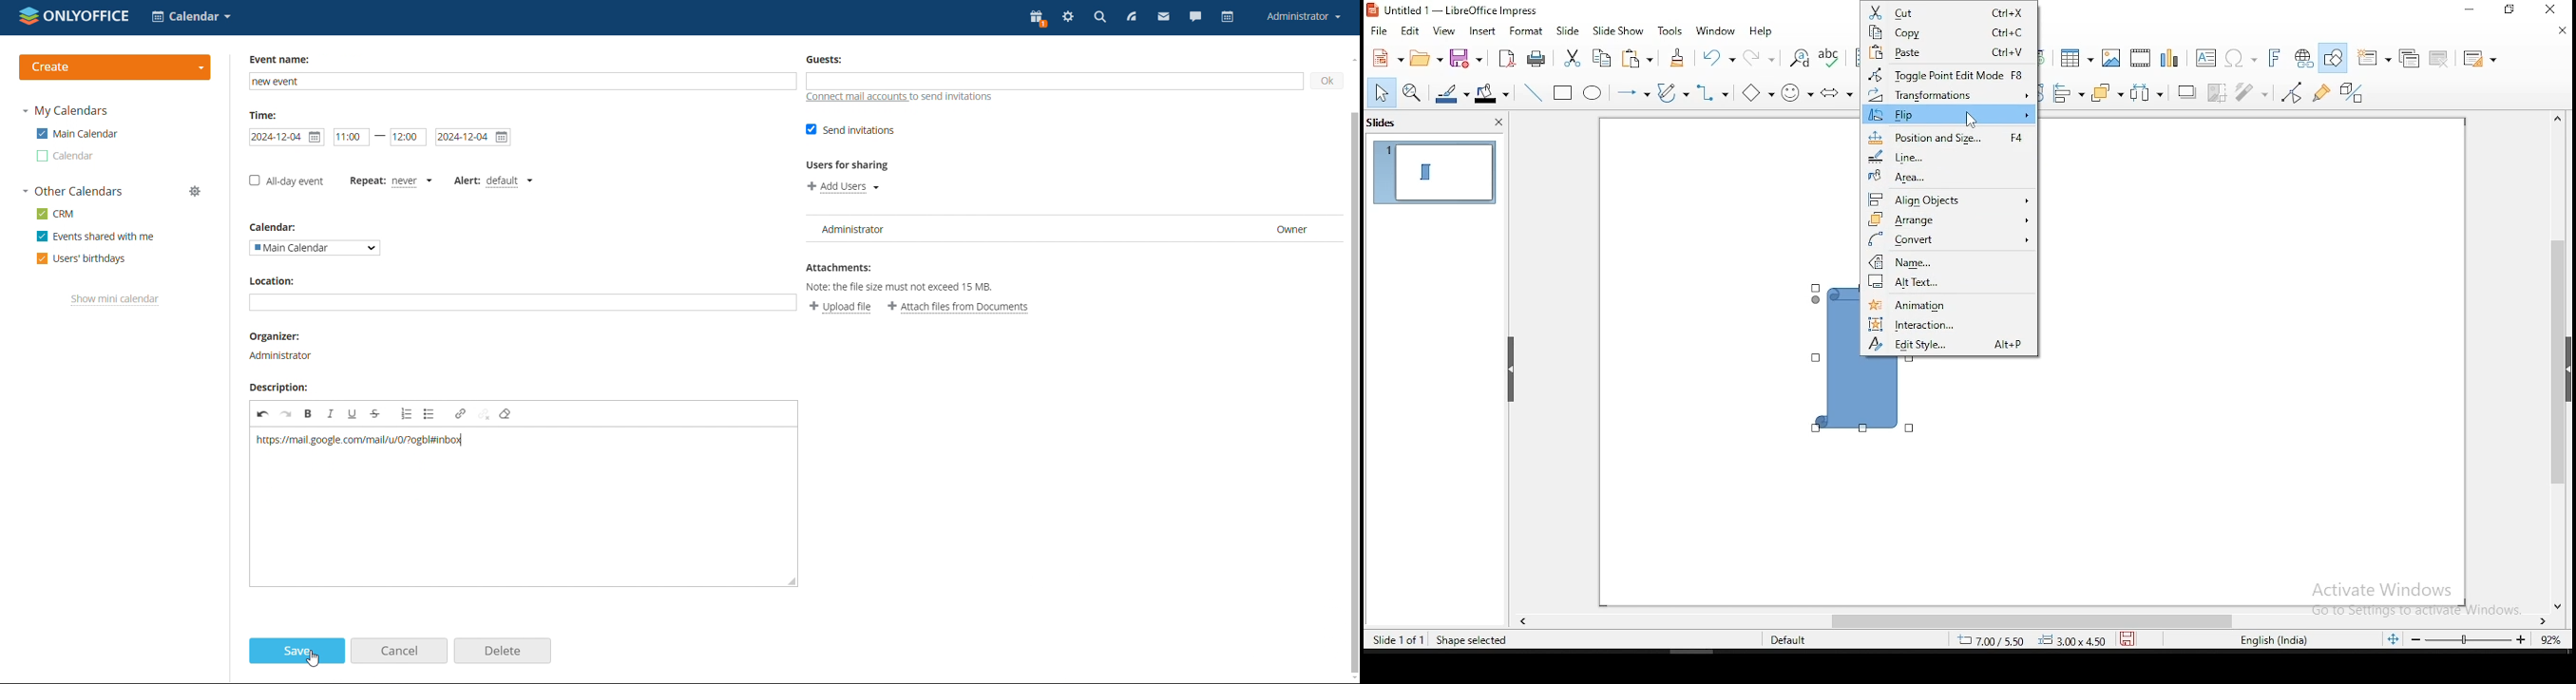 The image size is (2576, 700). What do you see at coordinates (957, 98) in the screenshot?
I see `to send invitations` at bounding box center [957, 98].